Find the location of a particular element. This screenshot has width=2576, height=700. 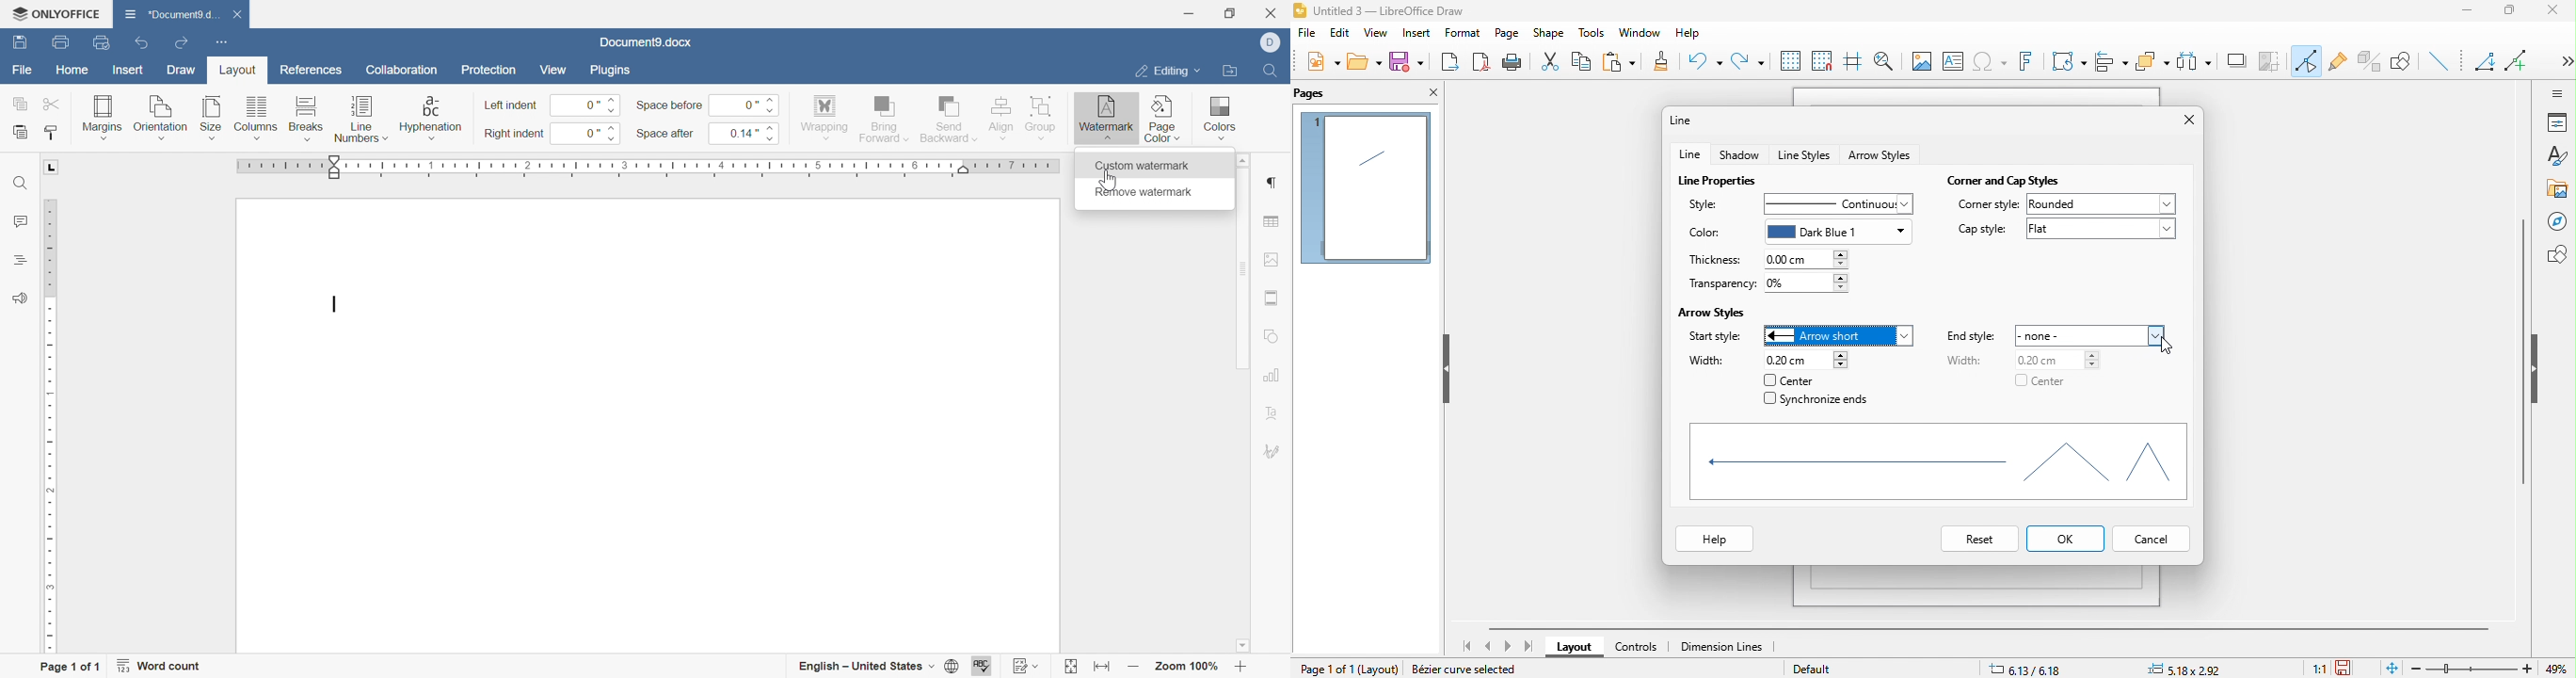

wrapping is located at coordinates (824, 118).